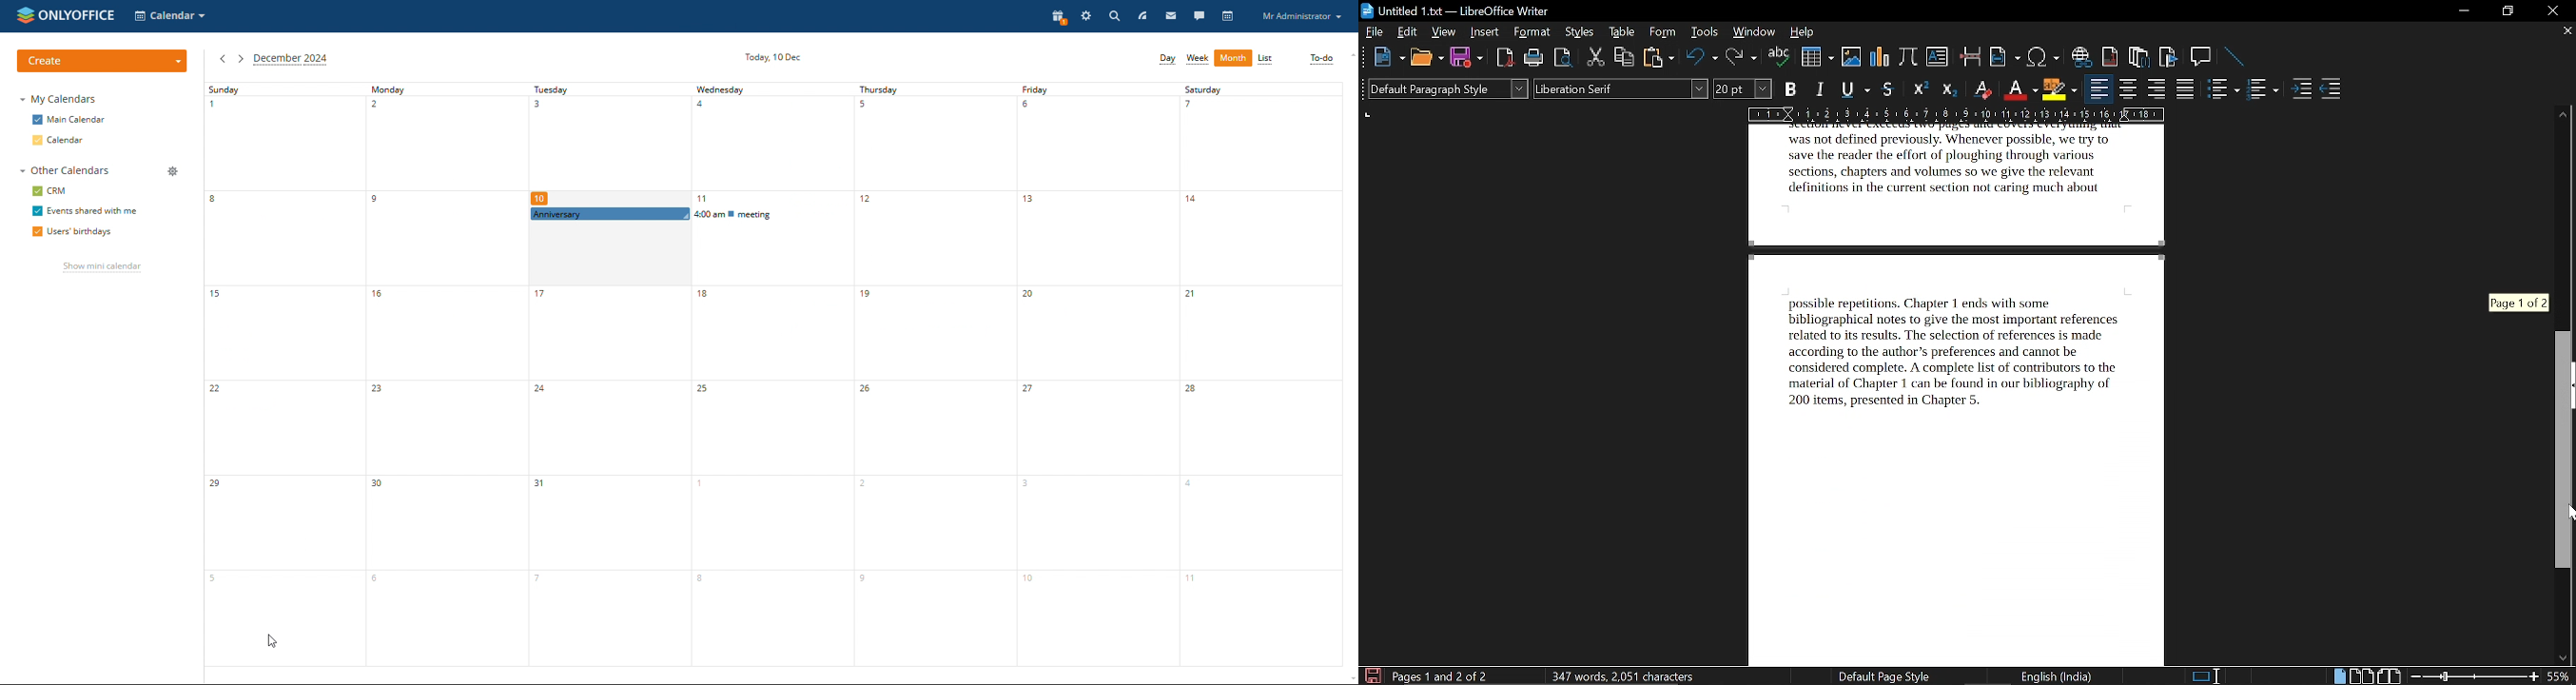 The width and height of the screenshot is (2576, 700). I want to click on insert field, so click(2006, 57).